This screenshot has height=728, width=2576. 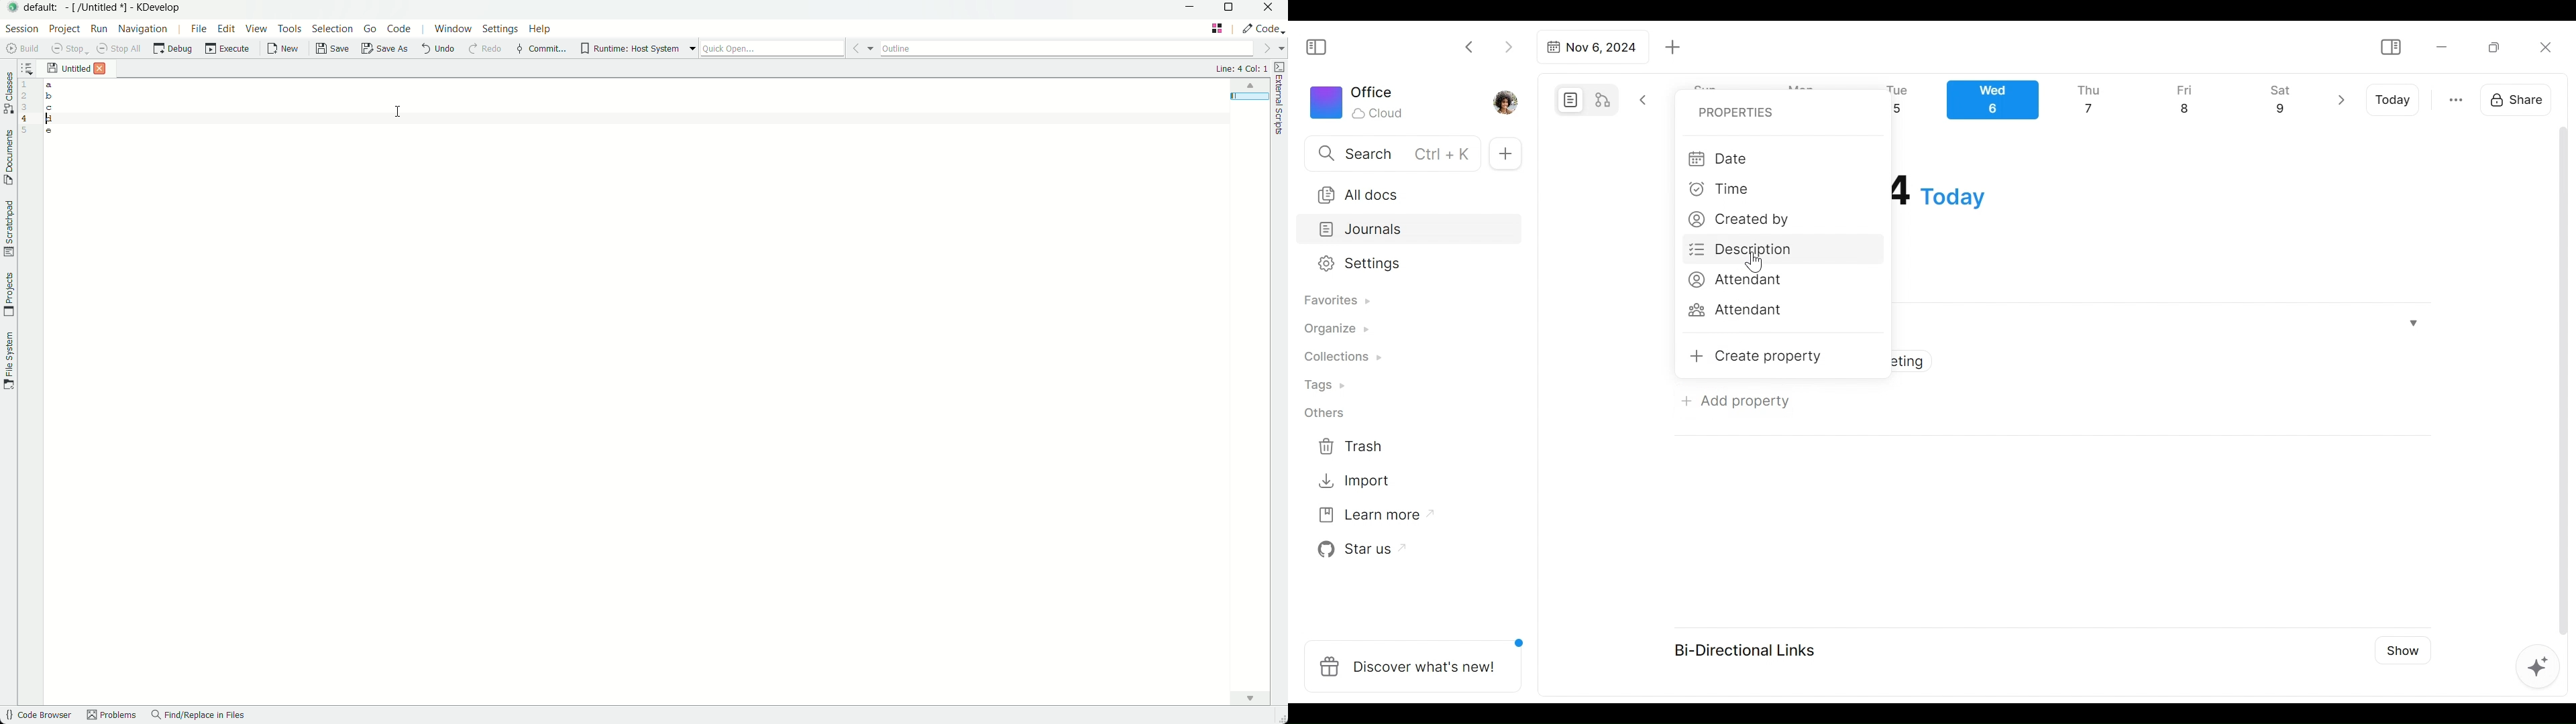 What do you see at coordinates (2390, 48) in the screenshot?
I see `Show/Hide Sidebar` at bounding box center [2390, 48].